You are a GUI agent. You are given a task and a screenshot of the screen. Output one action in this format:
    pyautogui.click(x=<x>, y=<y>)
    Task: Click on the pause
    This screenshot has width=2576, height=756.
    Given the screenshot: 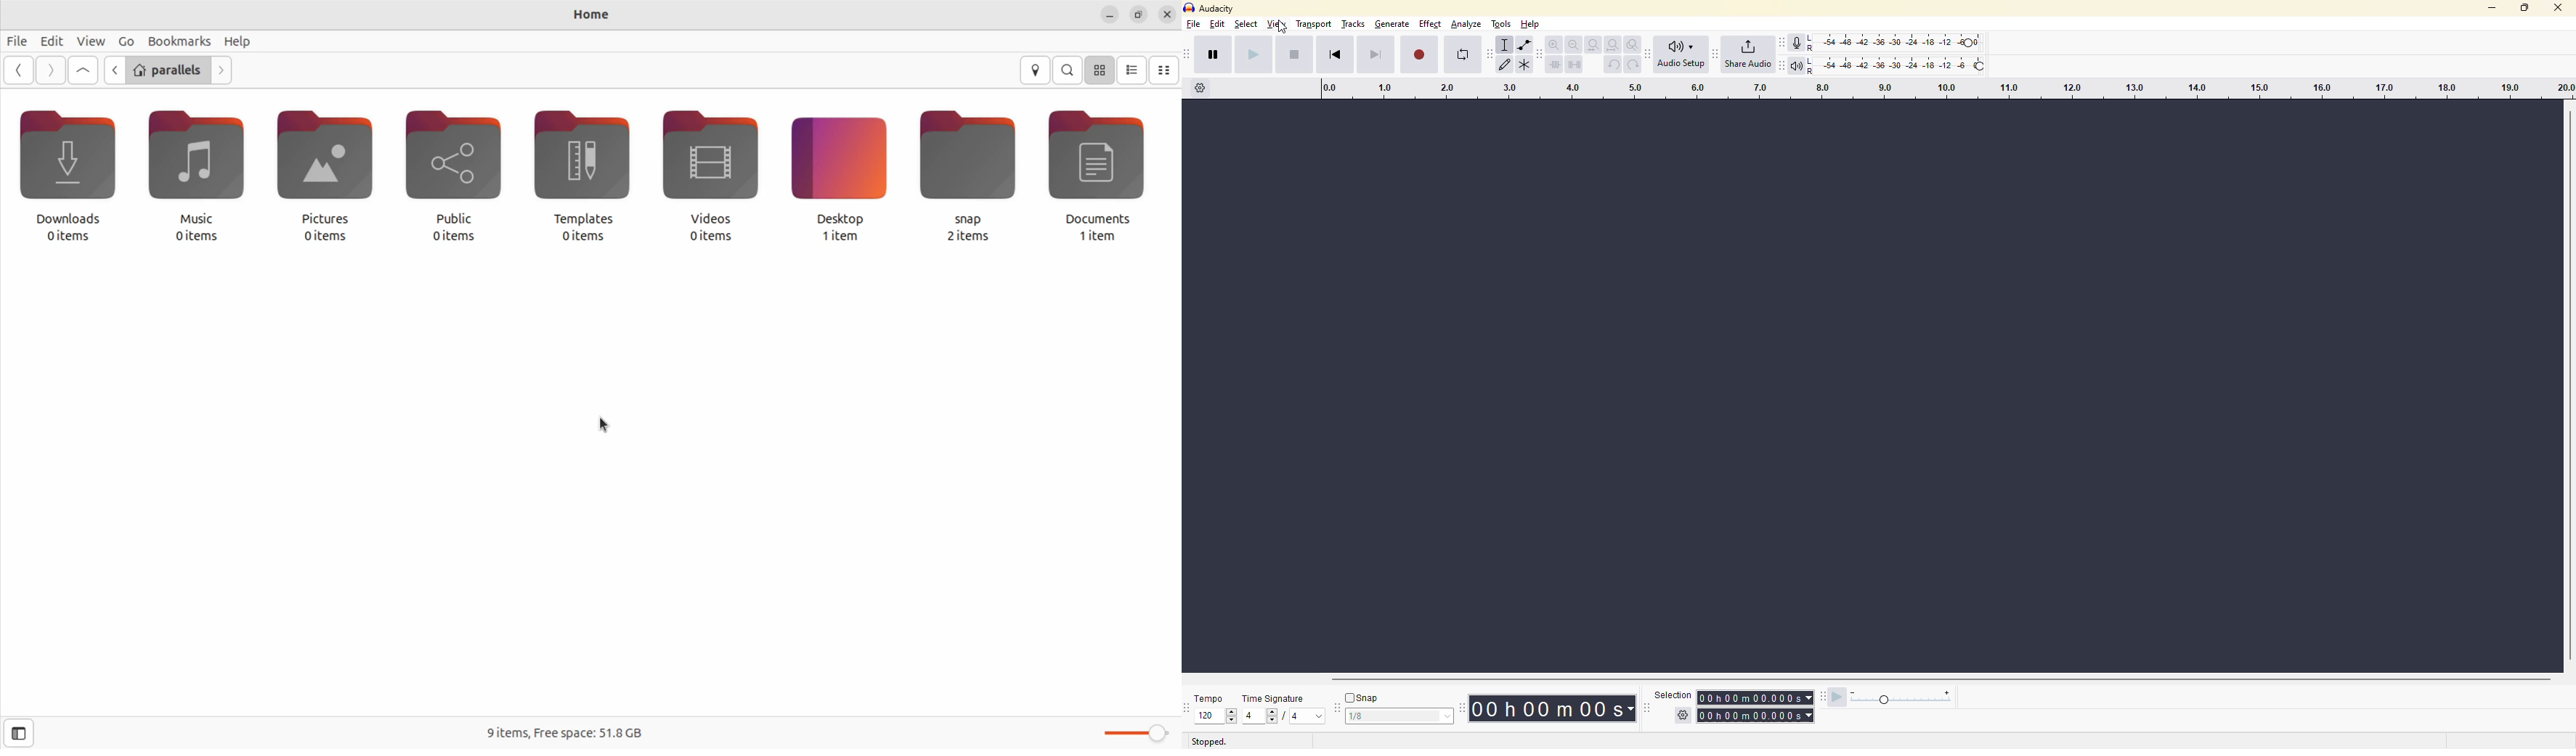 What is the action you would take?
    pyautogui.click(x=1217, y=56)
    